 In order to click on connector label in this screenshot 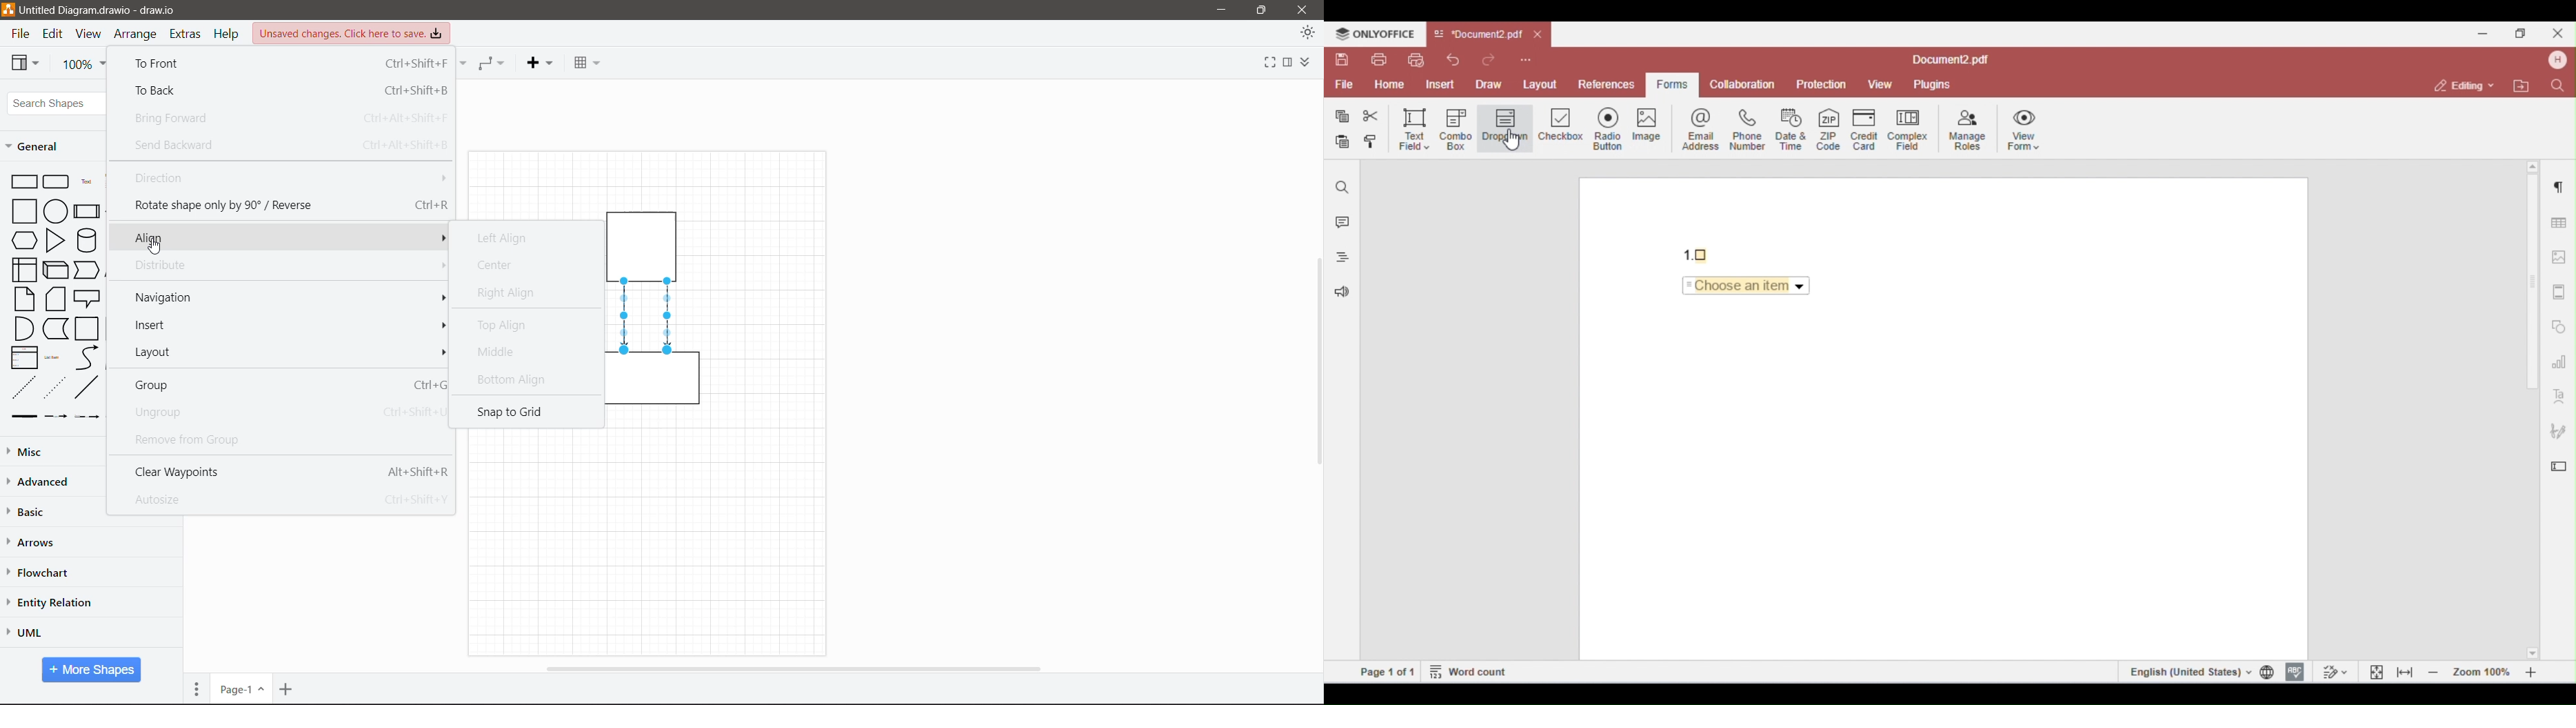, I will do `click(56, 416)`.